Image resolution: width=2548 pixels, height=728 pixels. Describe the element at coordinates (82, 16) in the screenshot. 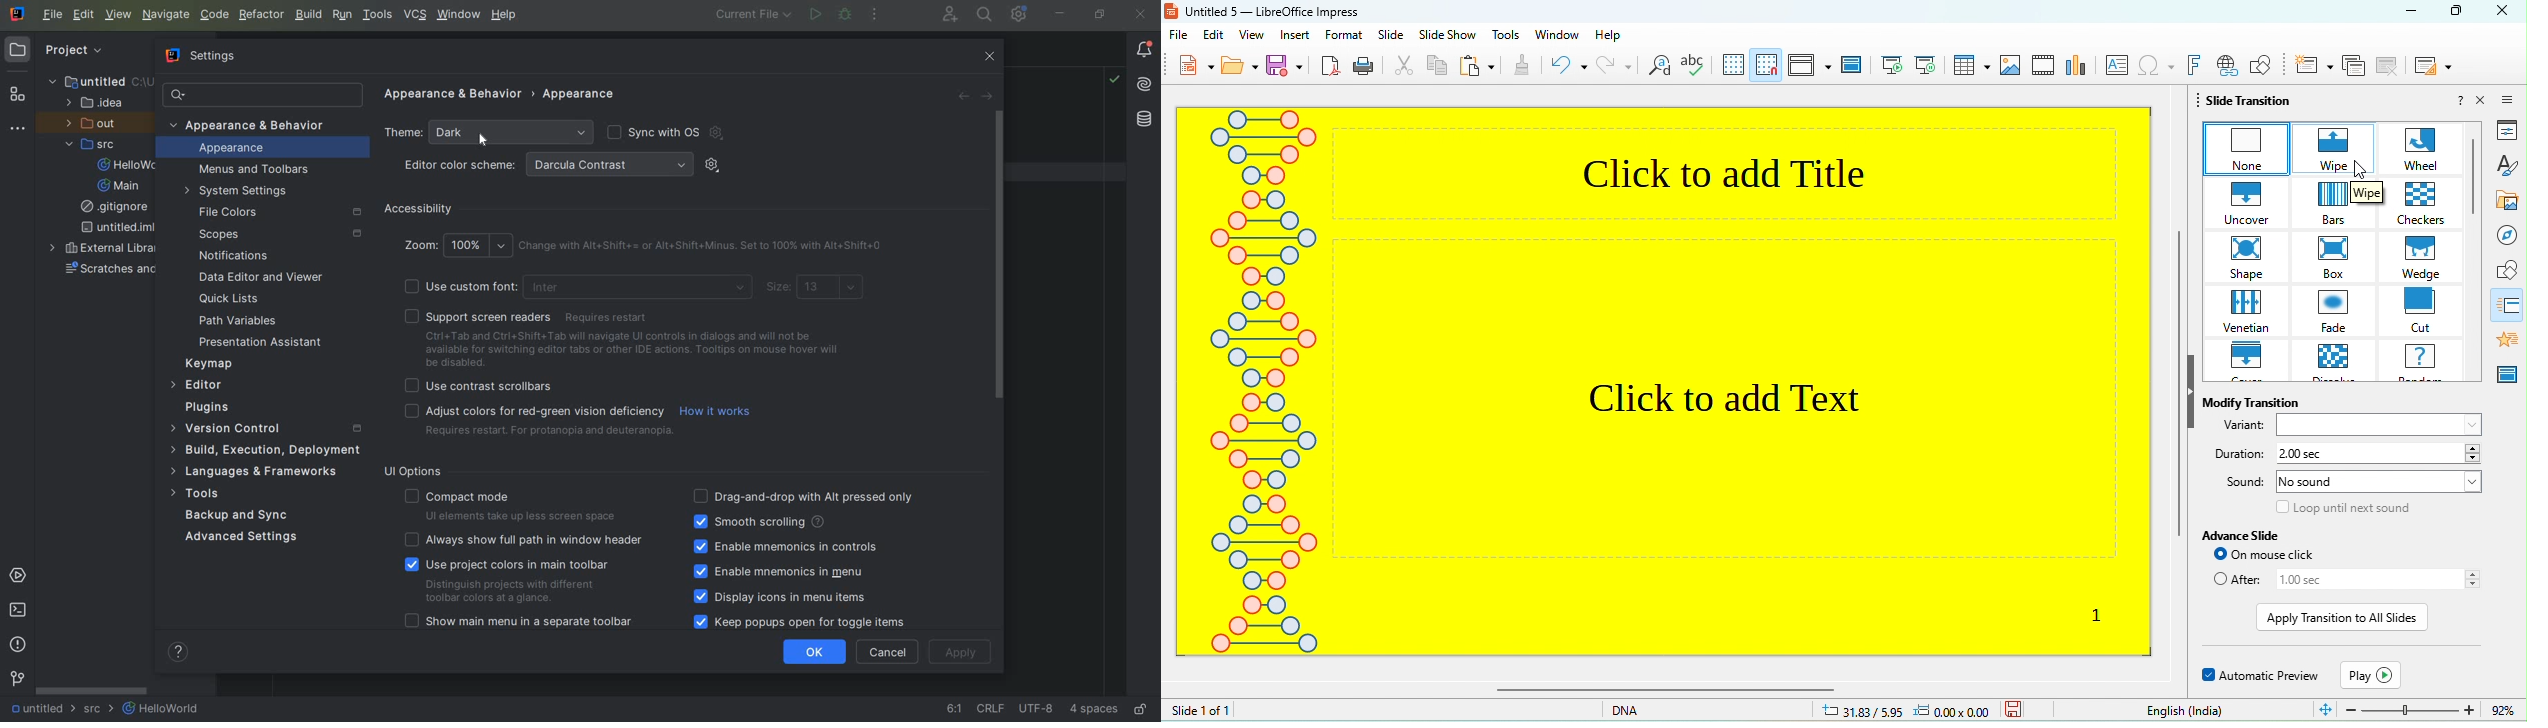

I see `Edit` at that location.